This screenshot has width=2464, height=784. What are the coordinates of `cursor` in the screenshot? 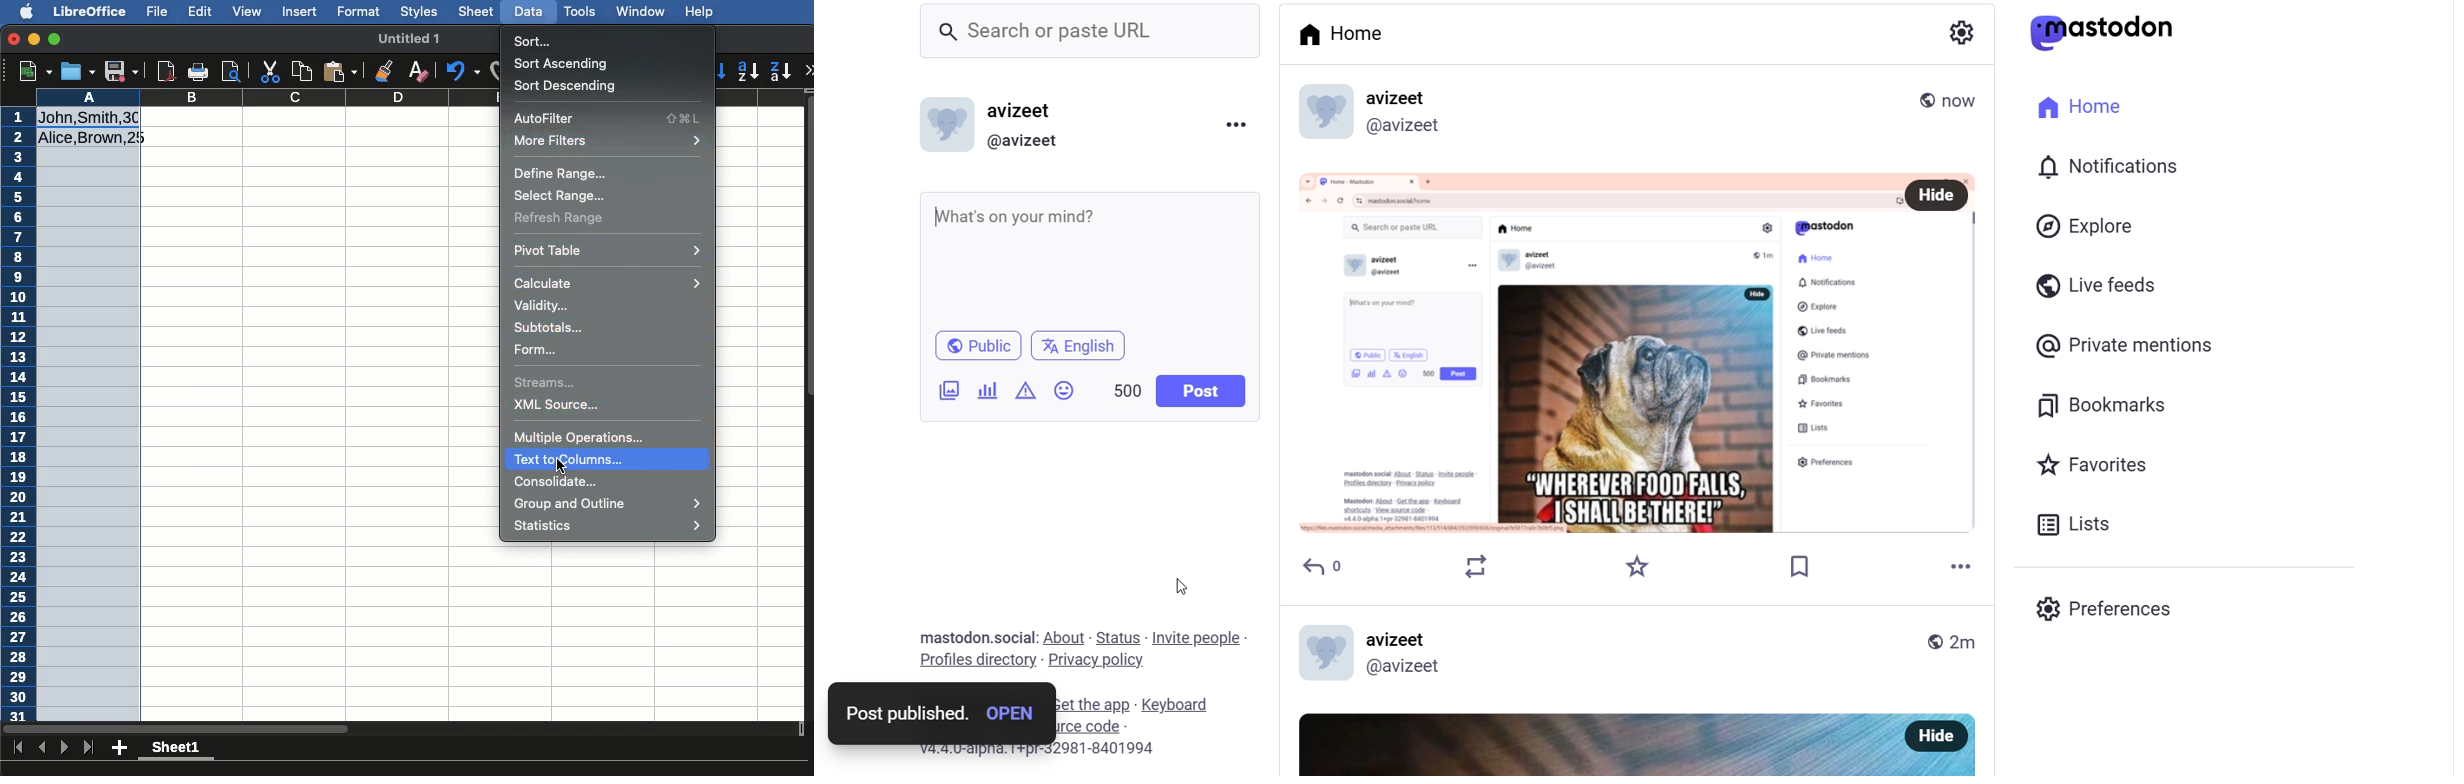 It's located at (559, 467).